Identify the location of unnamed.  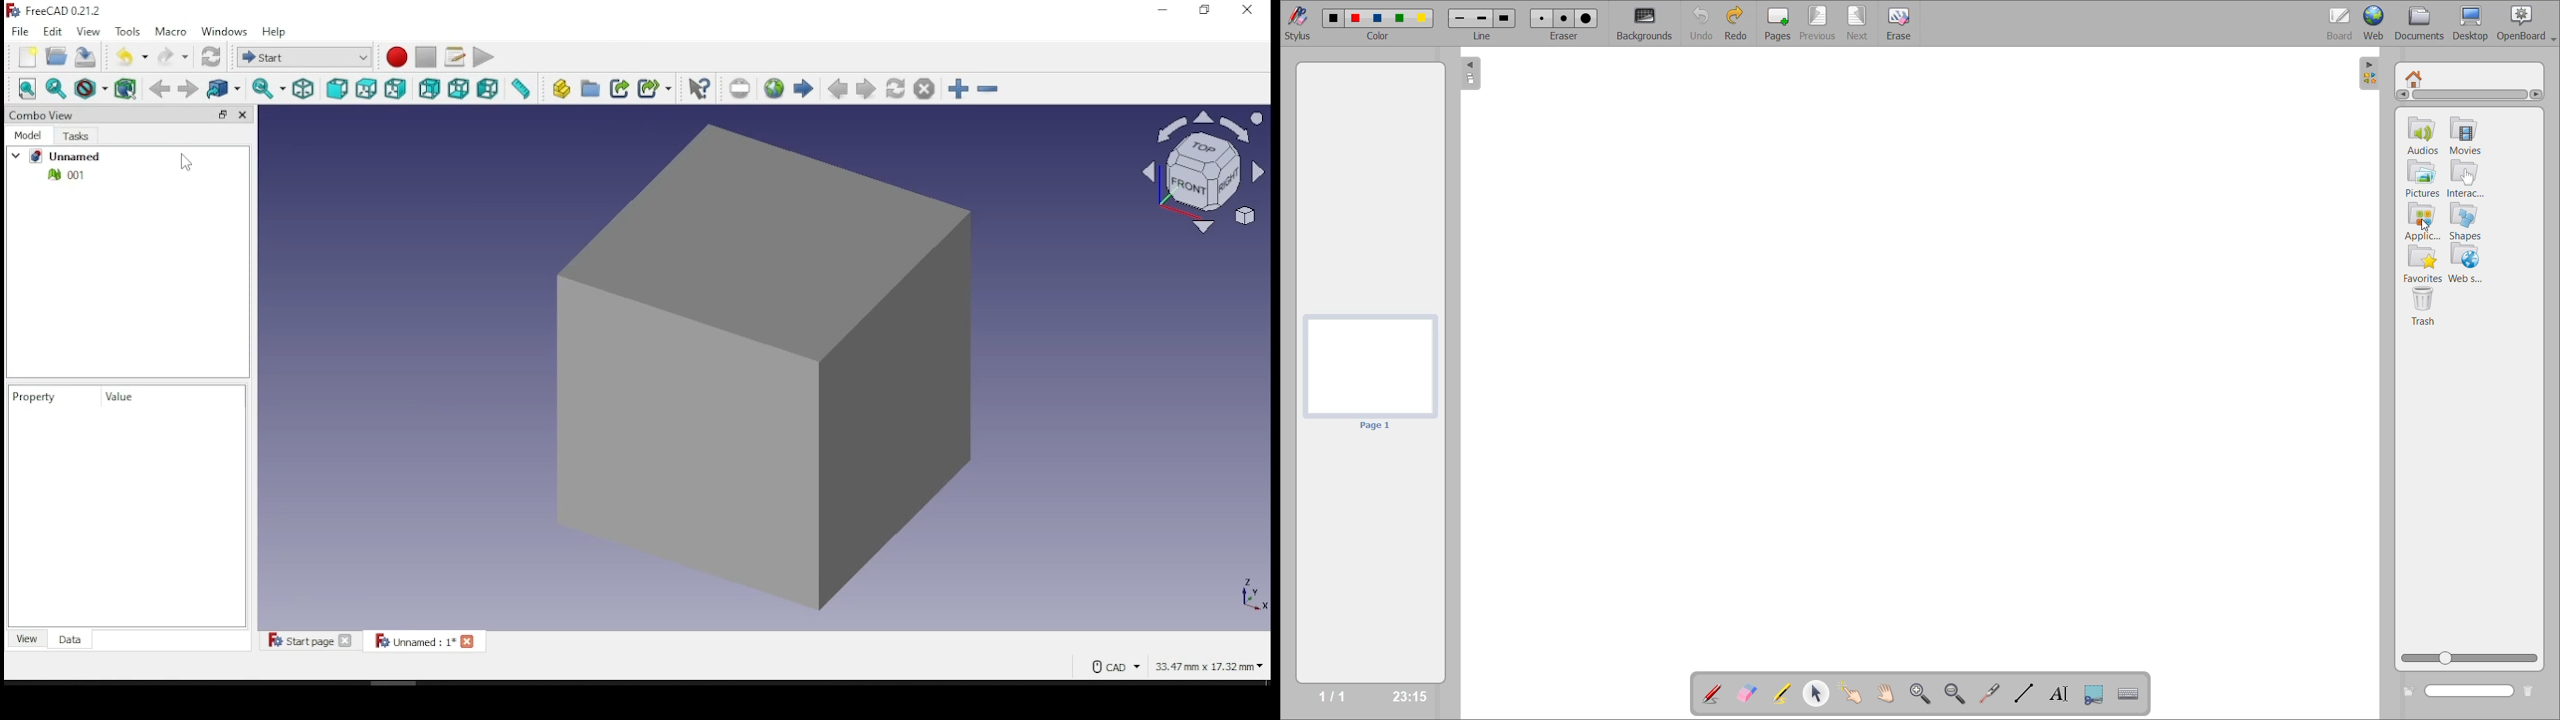
(73, 156).